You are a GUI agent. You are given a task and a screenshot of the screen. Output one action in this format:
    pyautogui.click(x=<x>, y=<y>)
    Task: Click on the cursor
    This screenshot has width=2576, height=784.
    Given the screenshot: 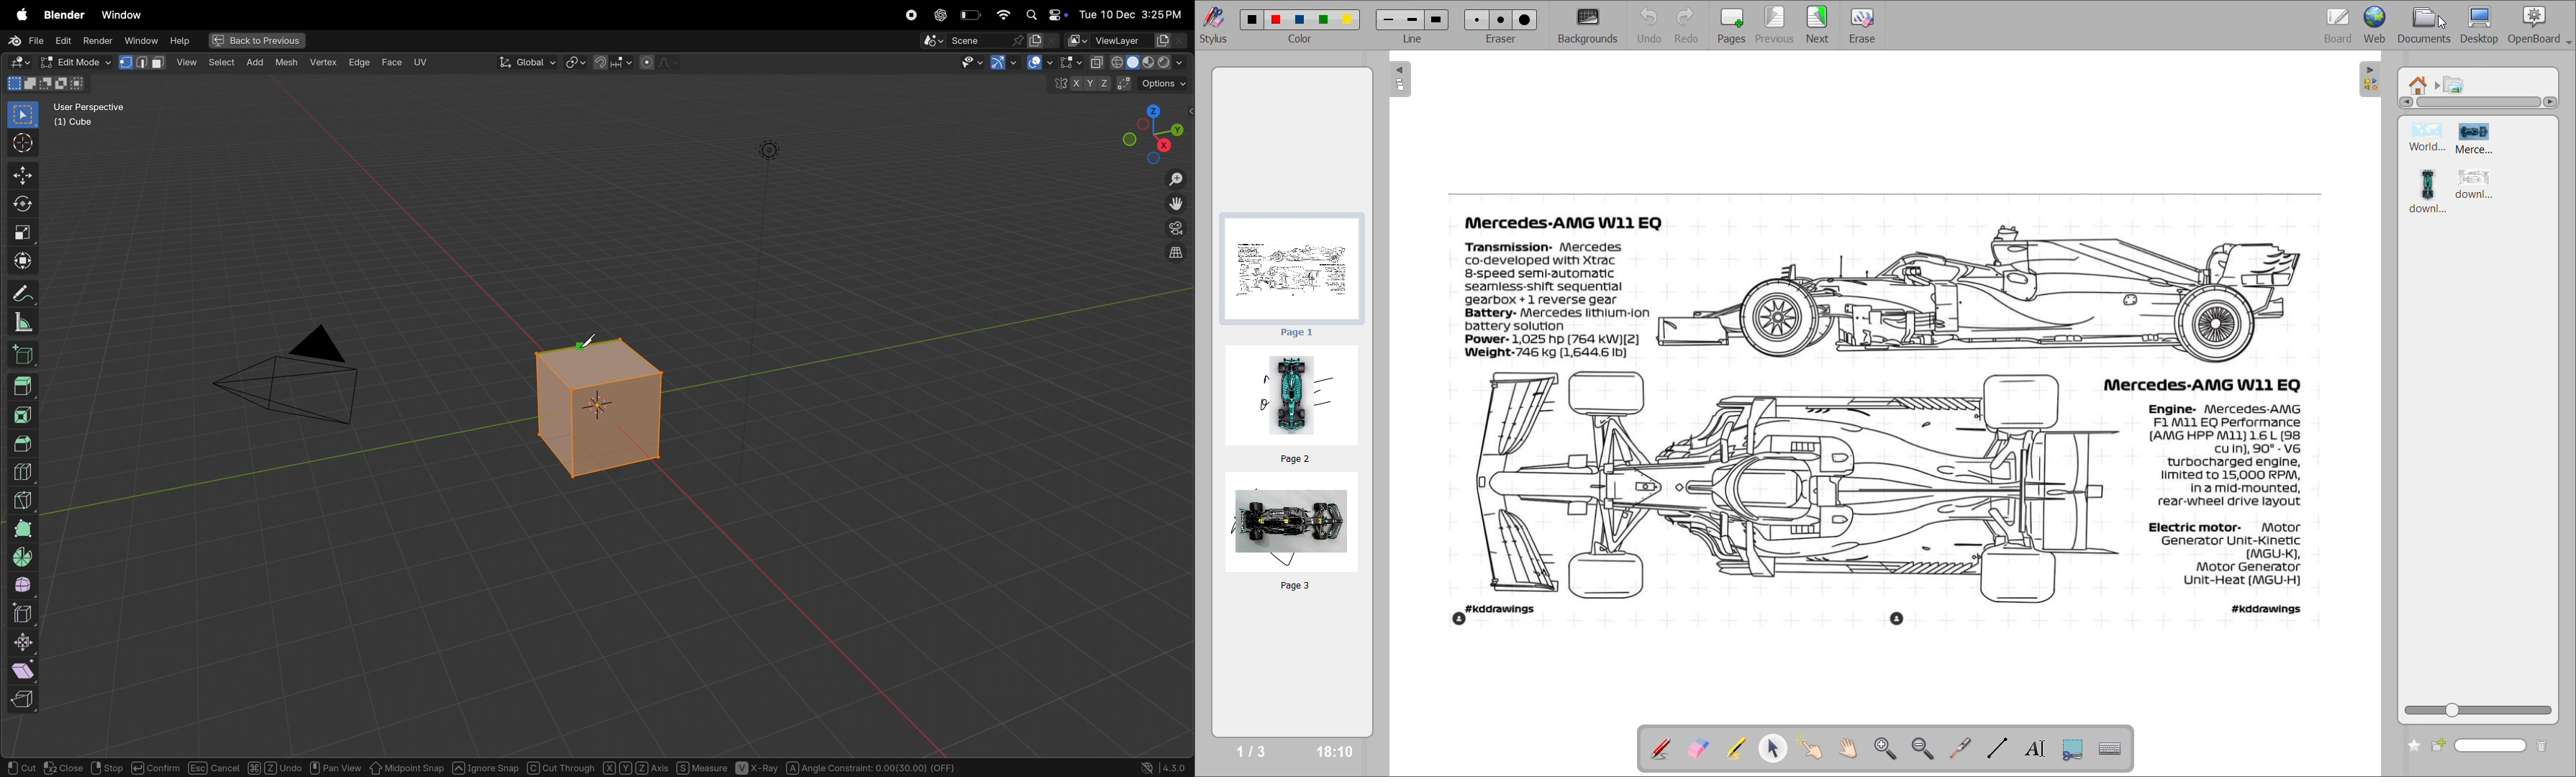 What is the action you would take?
    pyautogui.click(x=2441, y=22)
    